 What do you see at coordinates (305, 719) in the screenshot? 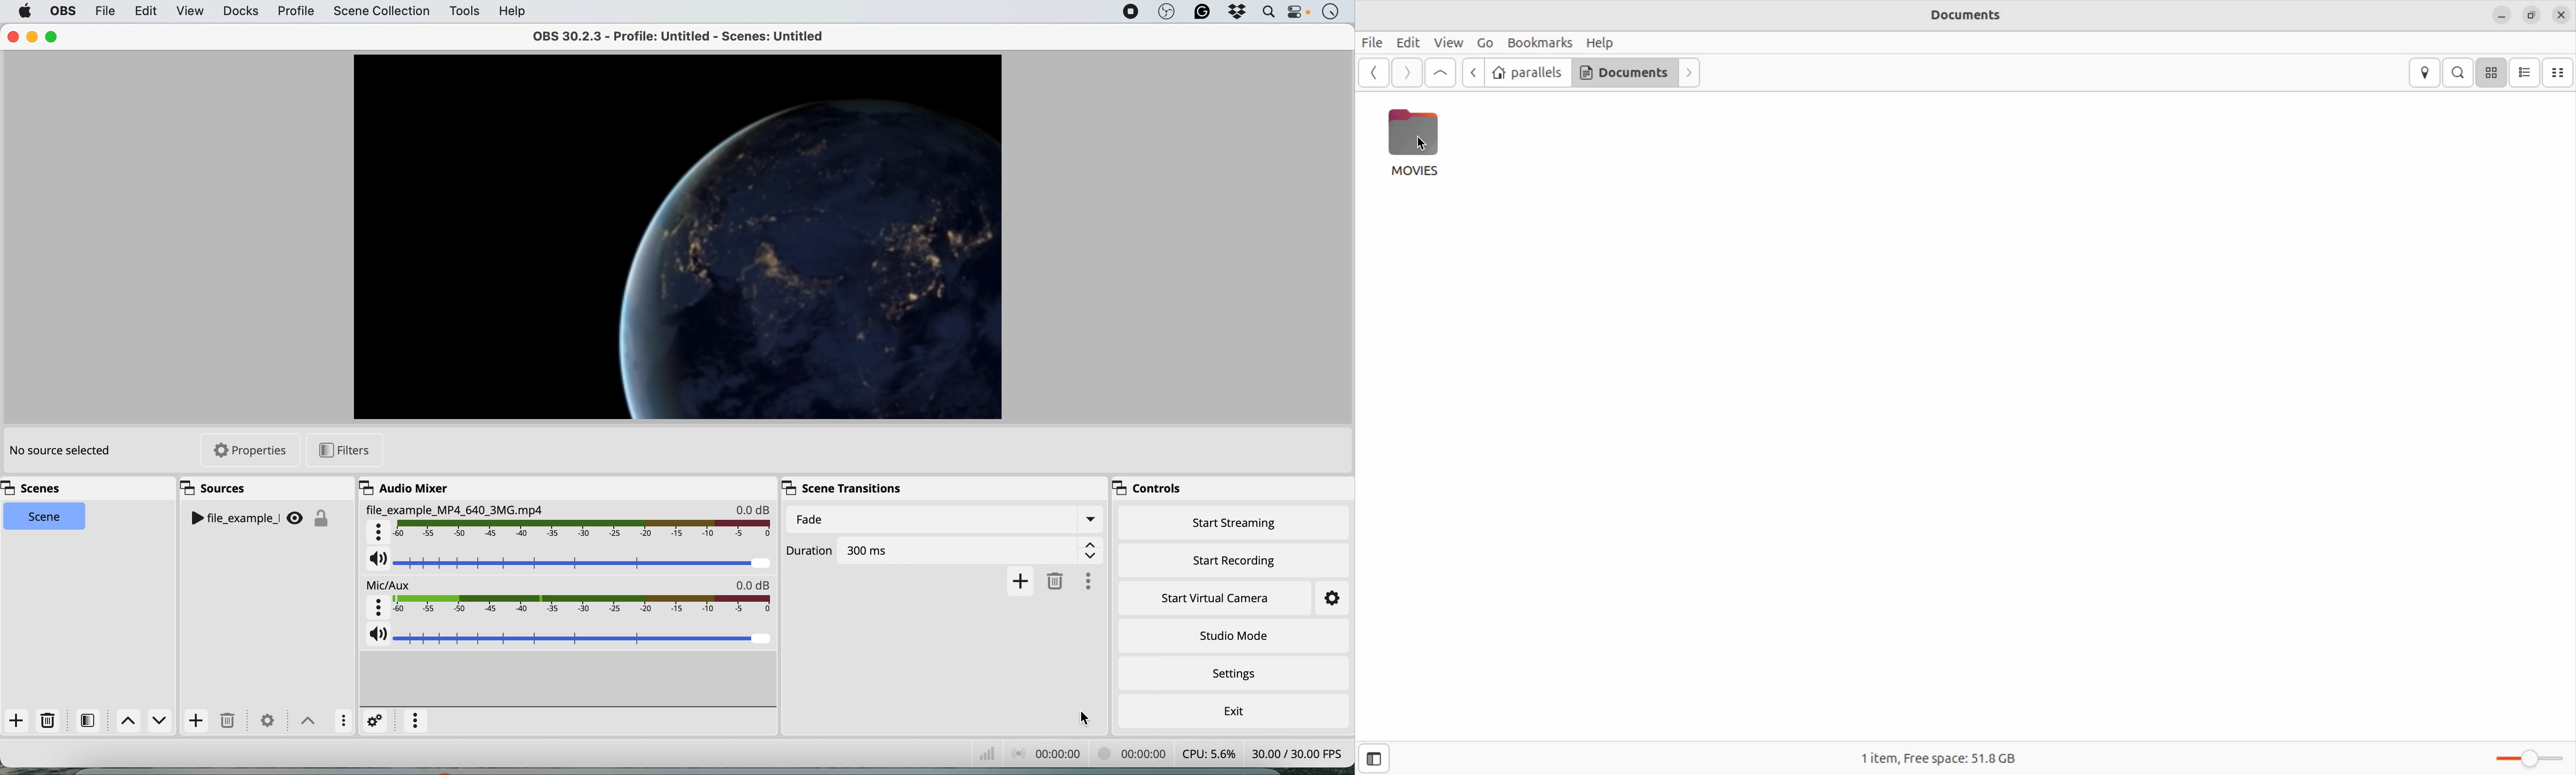
I see `switch between sources` at bounding box center [305, 719].